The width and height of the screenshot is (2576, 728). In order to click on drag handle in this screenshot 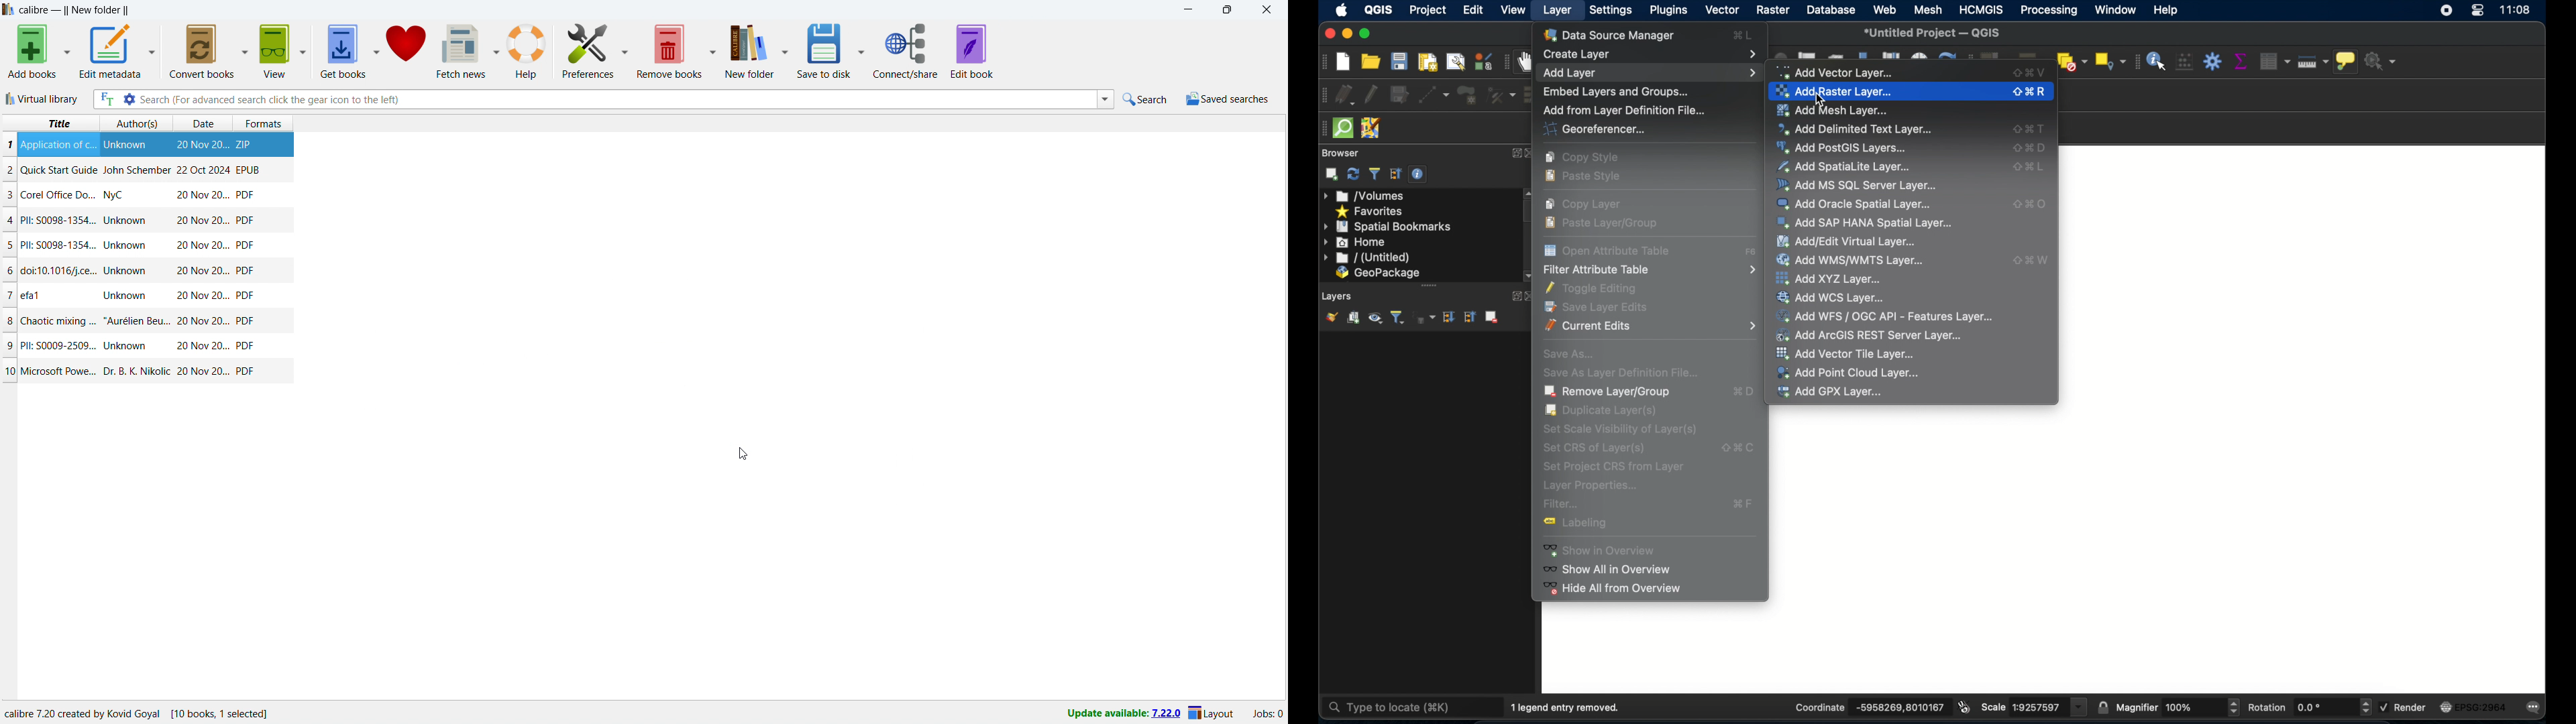, I will do `click(1430, 285)`.